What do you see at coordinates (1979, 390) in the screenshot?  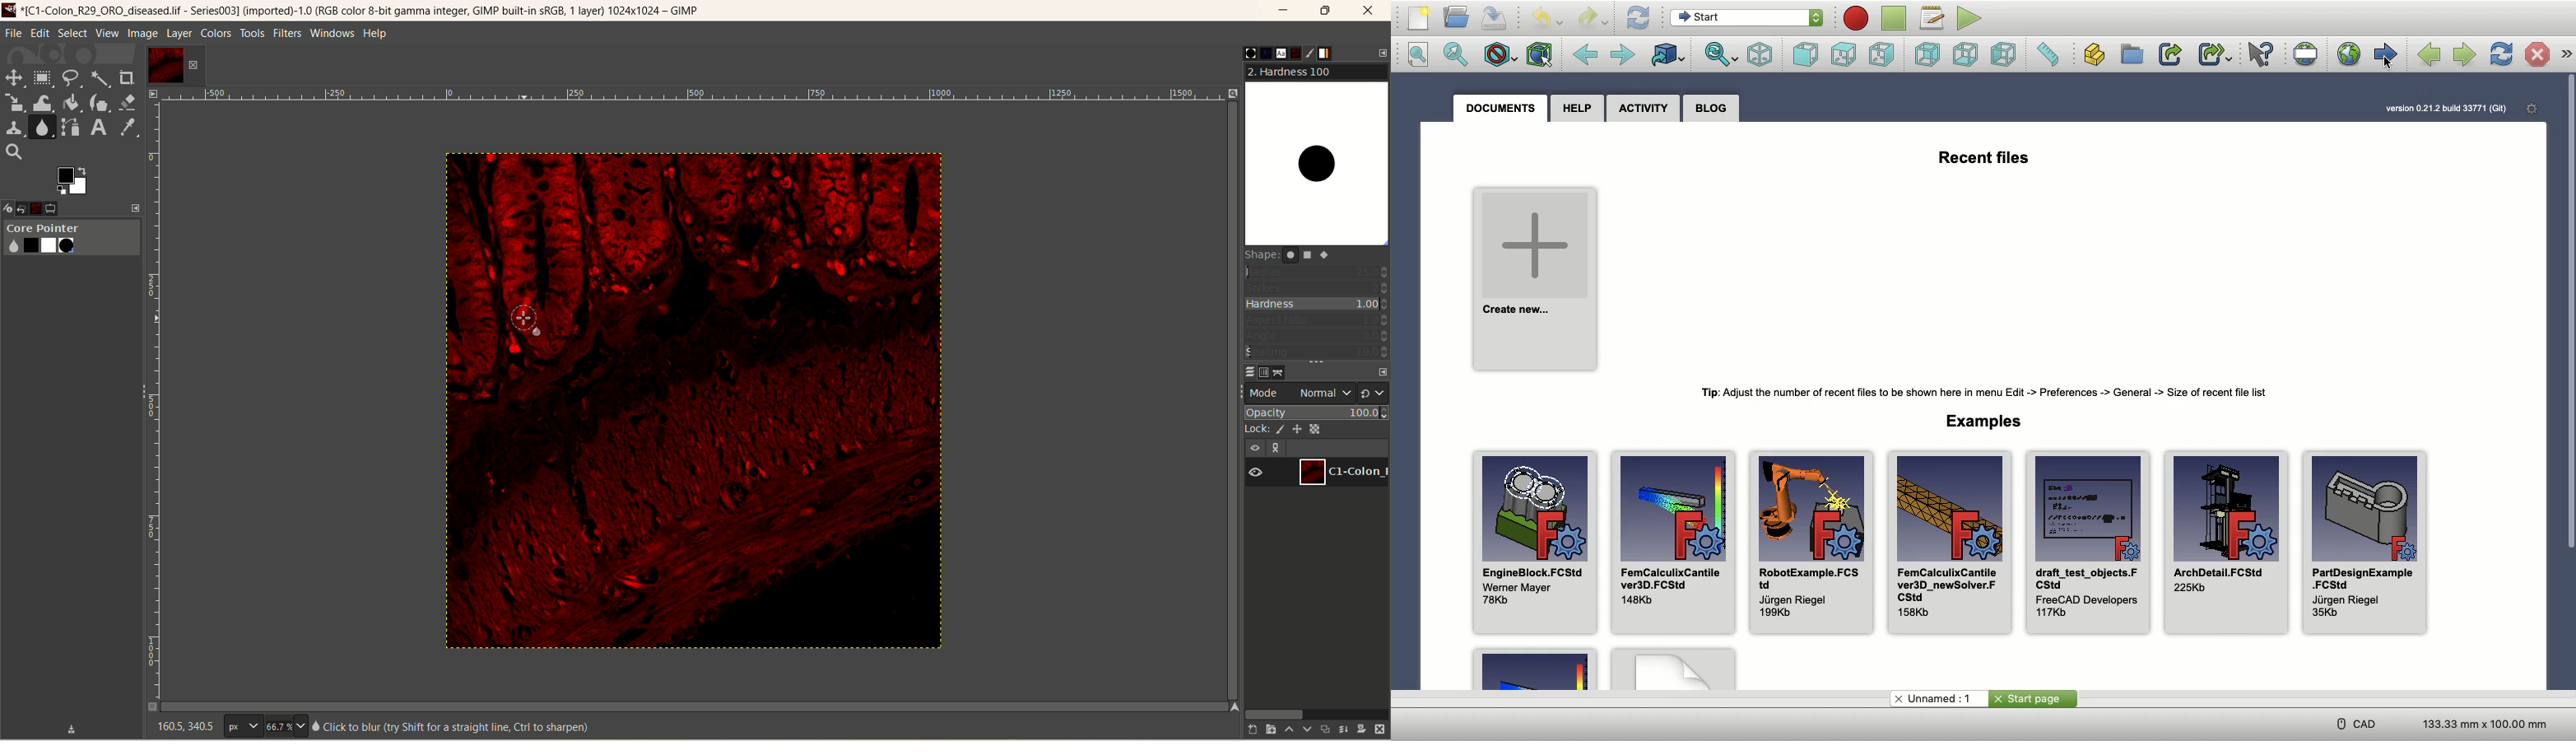 I see `Tip` at bounding box center [1979, 390].